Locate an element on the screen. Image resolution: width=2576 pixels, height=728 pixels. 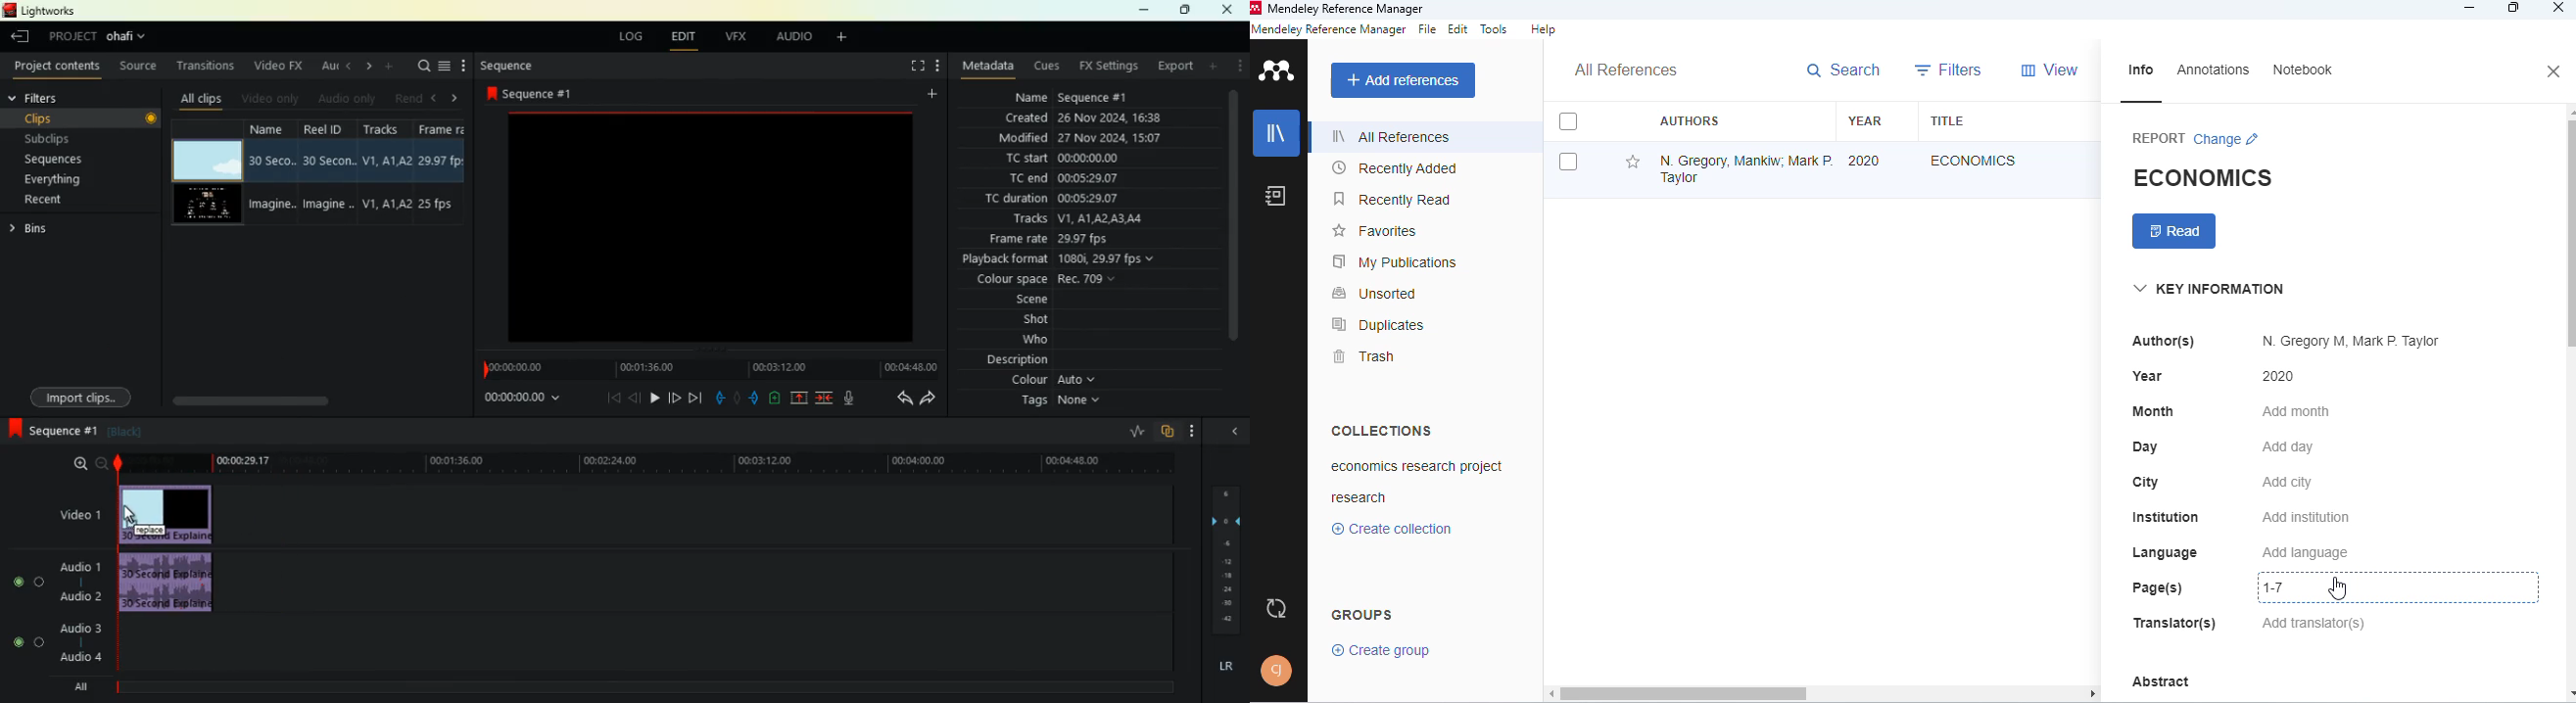
tracks is located at coordinates (1032, 220).